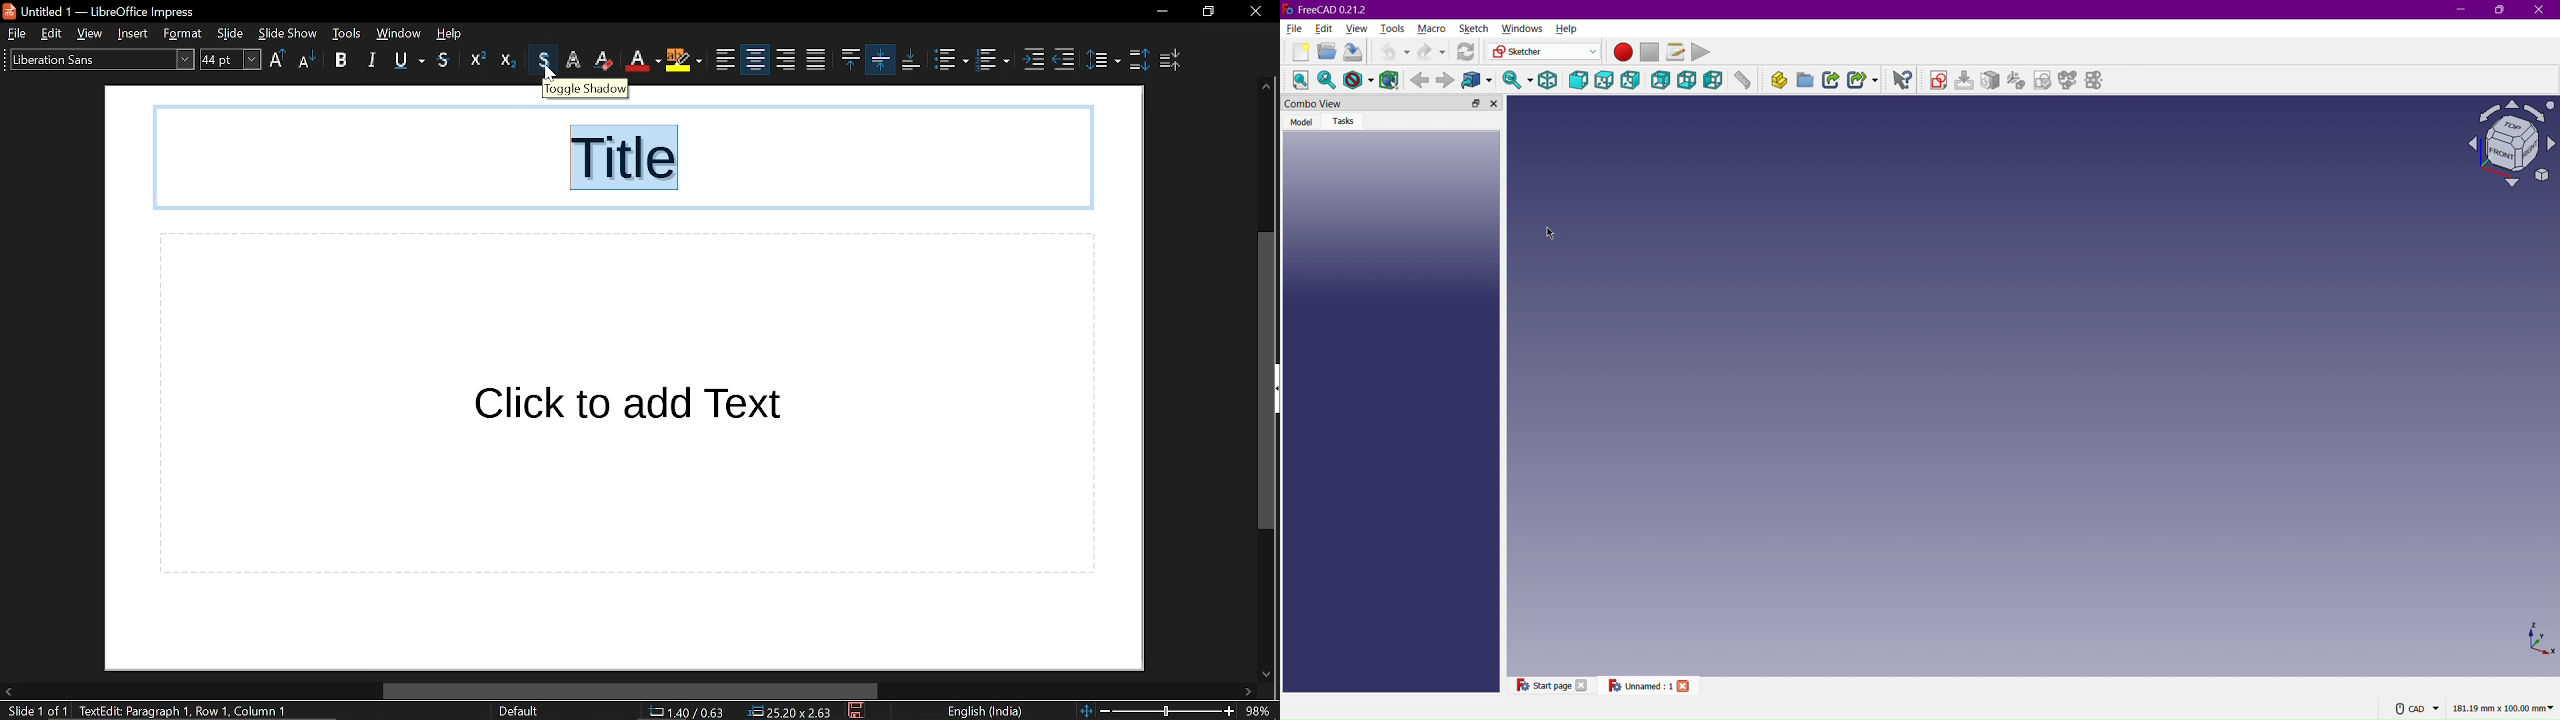  What do you see at coordinates (1549, 234) in the screenshot?
I see `Cursor` at bounding box center [1549, 234].